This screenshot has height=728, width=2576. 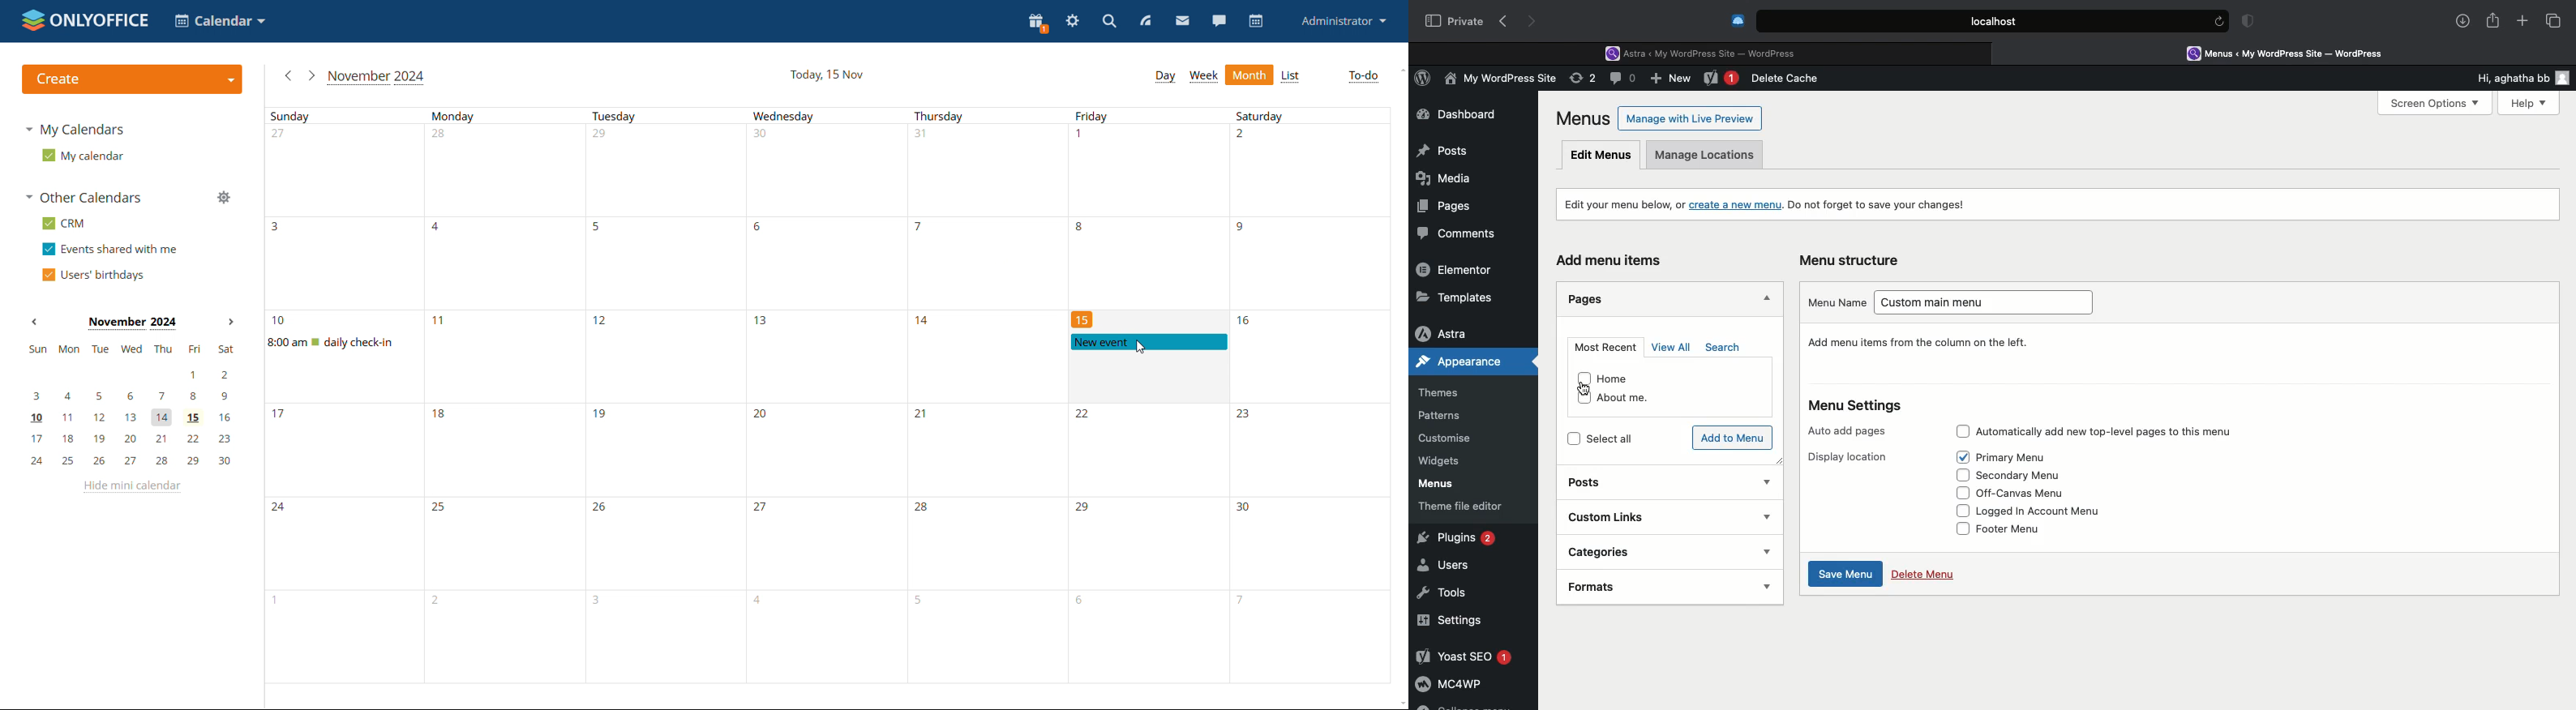 What do you see at coordinates (2522, 24) in the screenshot?
I see `Add new tab` at bounding box center [2522, 24].